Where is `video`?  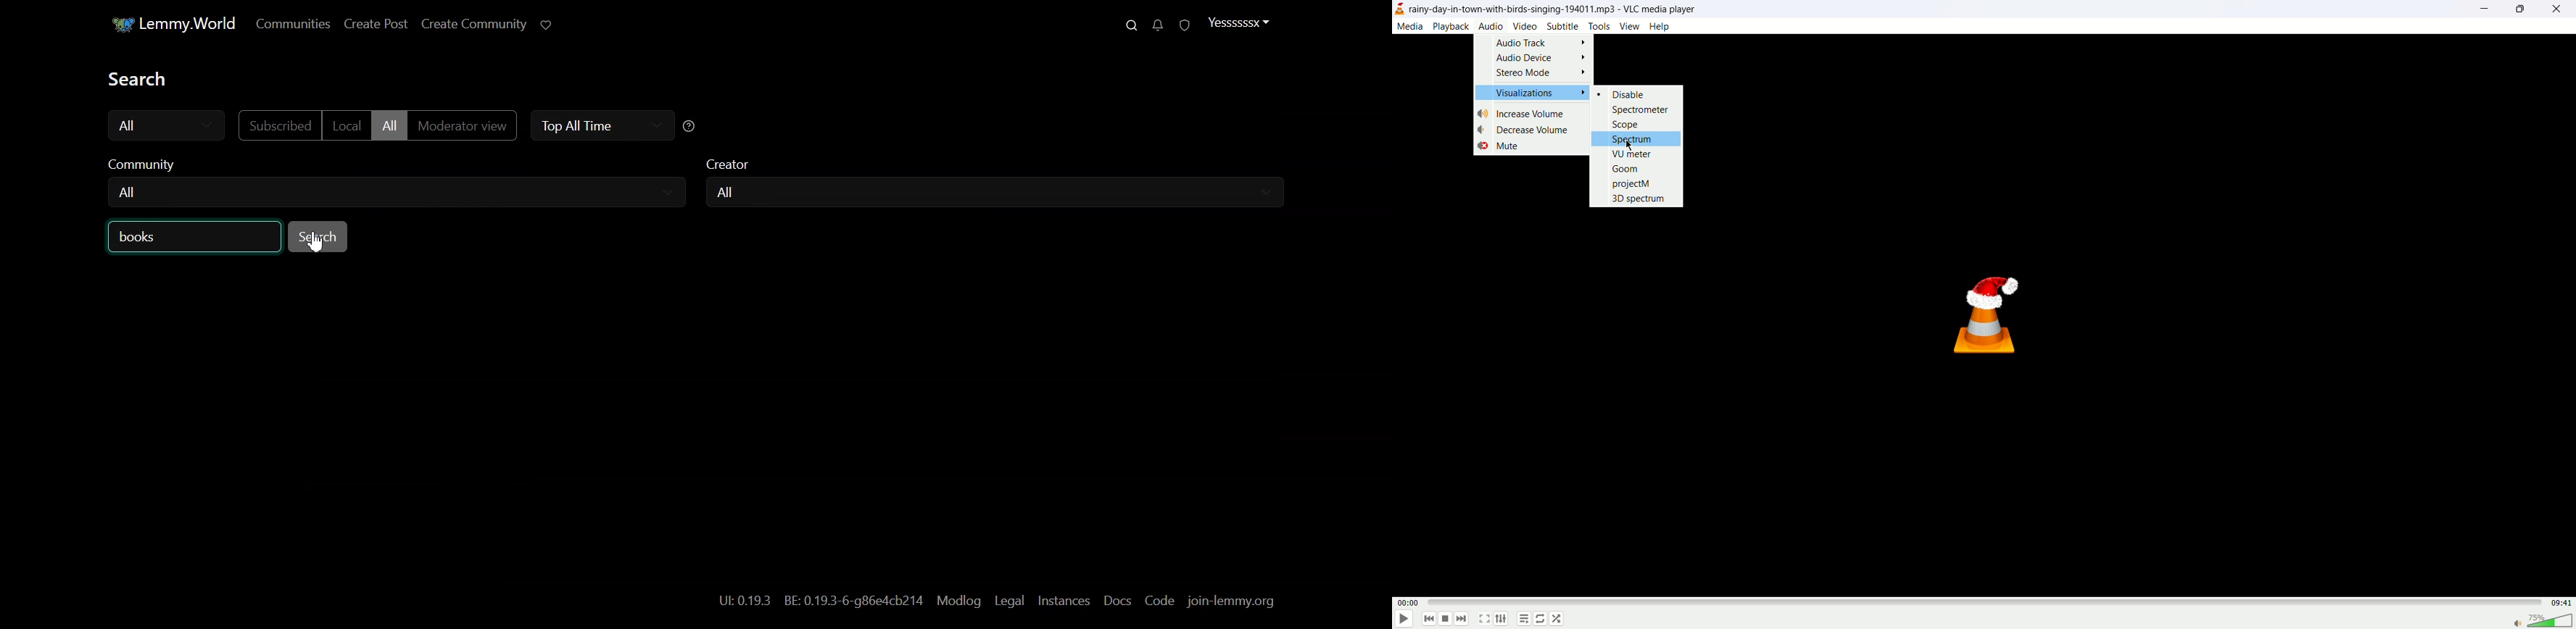 video is located at coordinates (1525, 26).